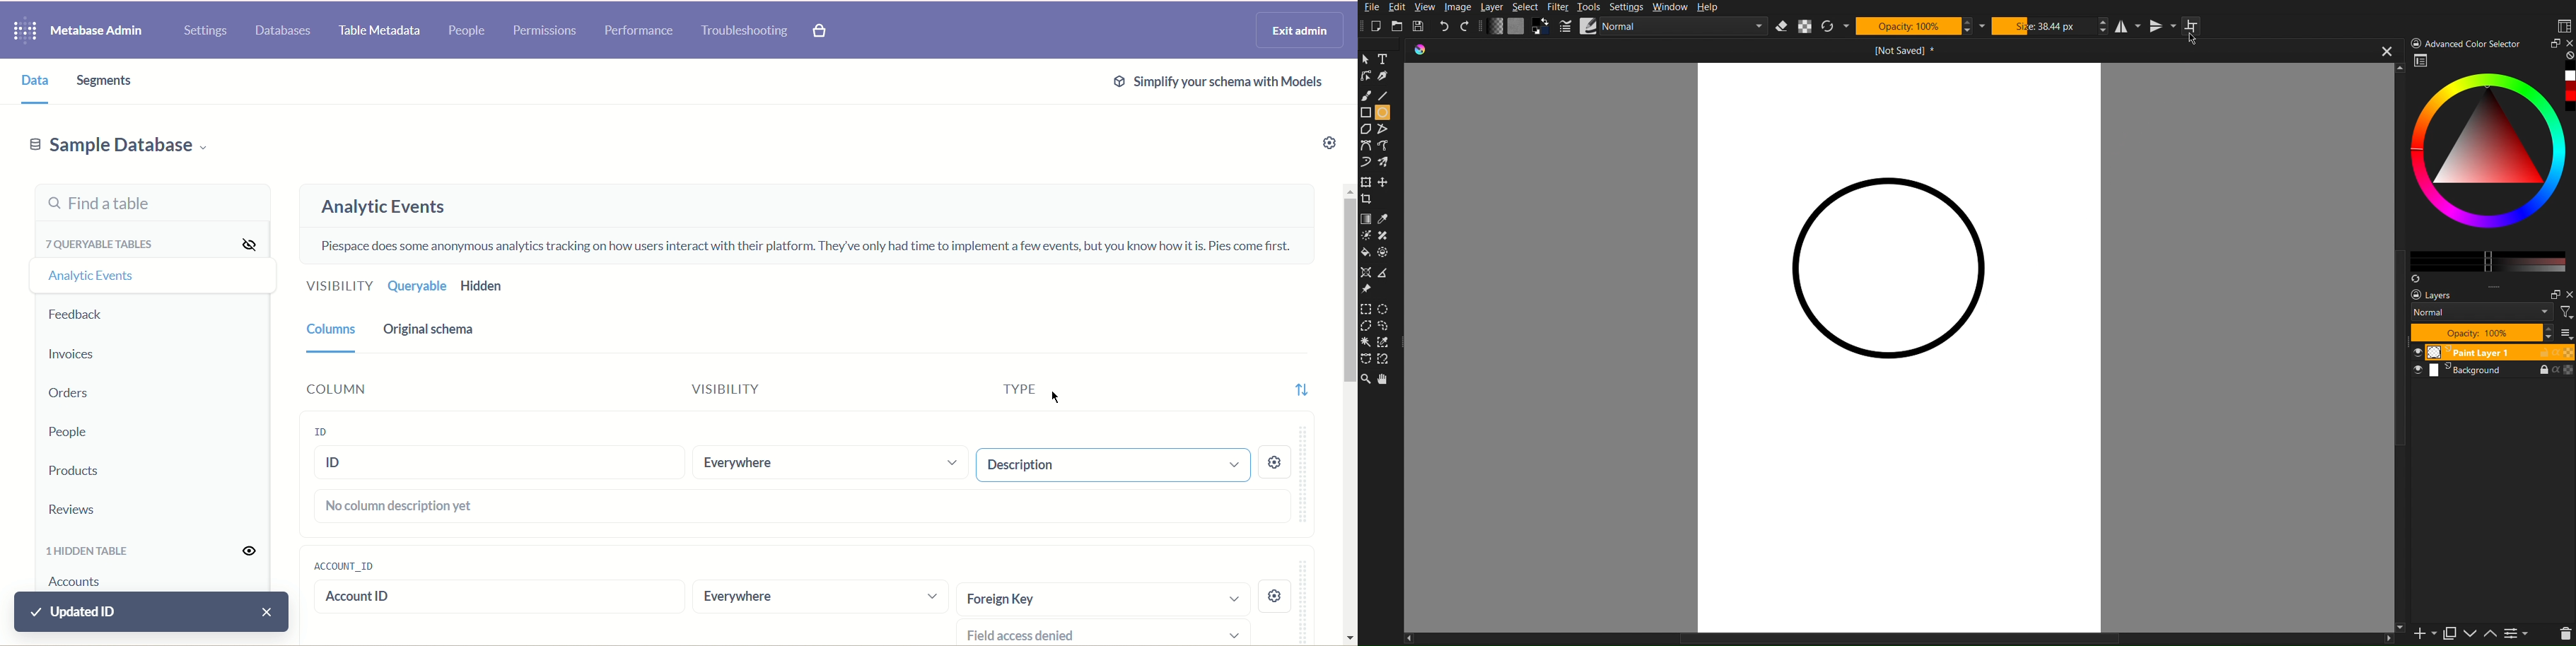 Image resolution: width=2576 pixels, height=672 pixels. I want to click on Color Tools, so click(1366, 218).